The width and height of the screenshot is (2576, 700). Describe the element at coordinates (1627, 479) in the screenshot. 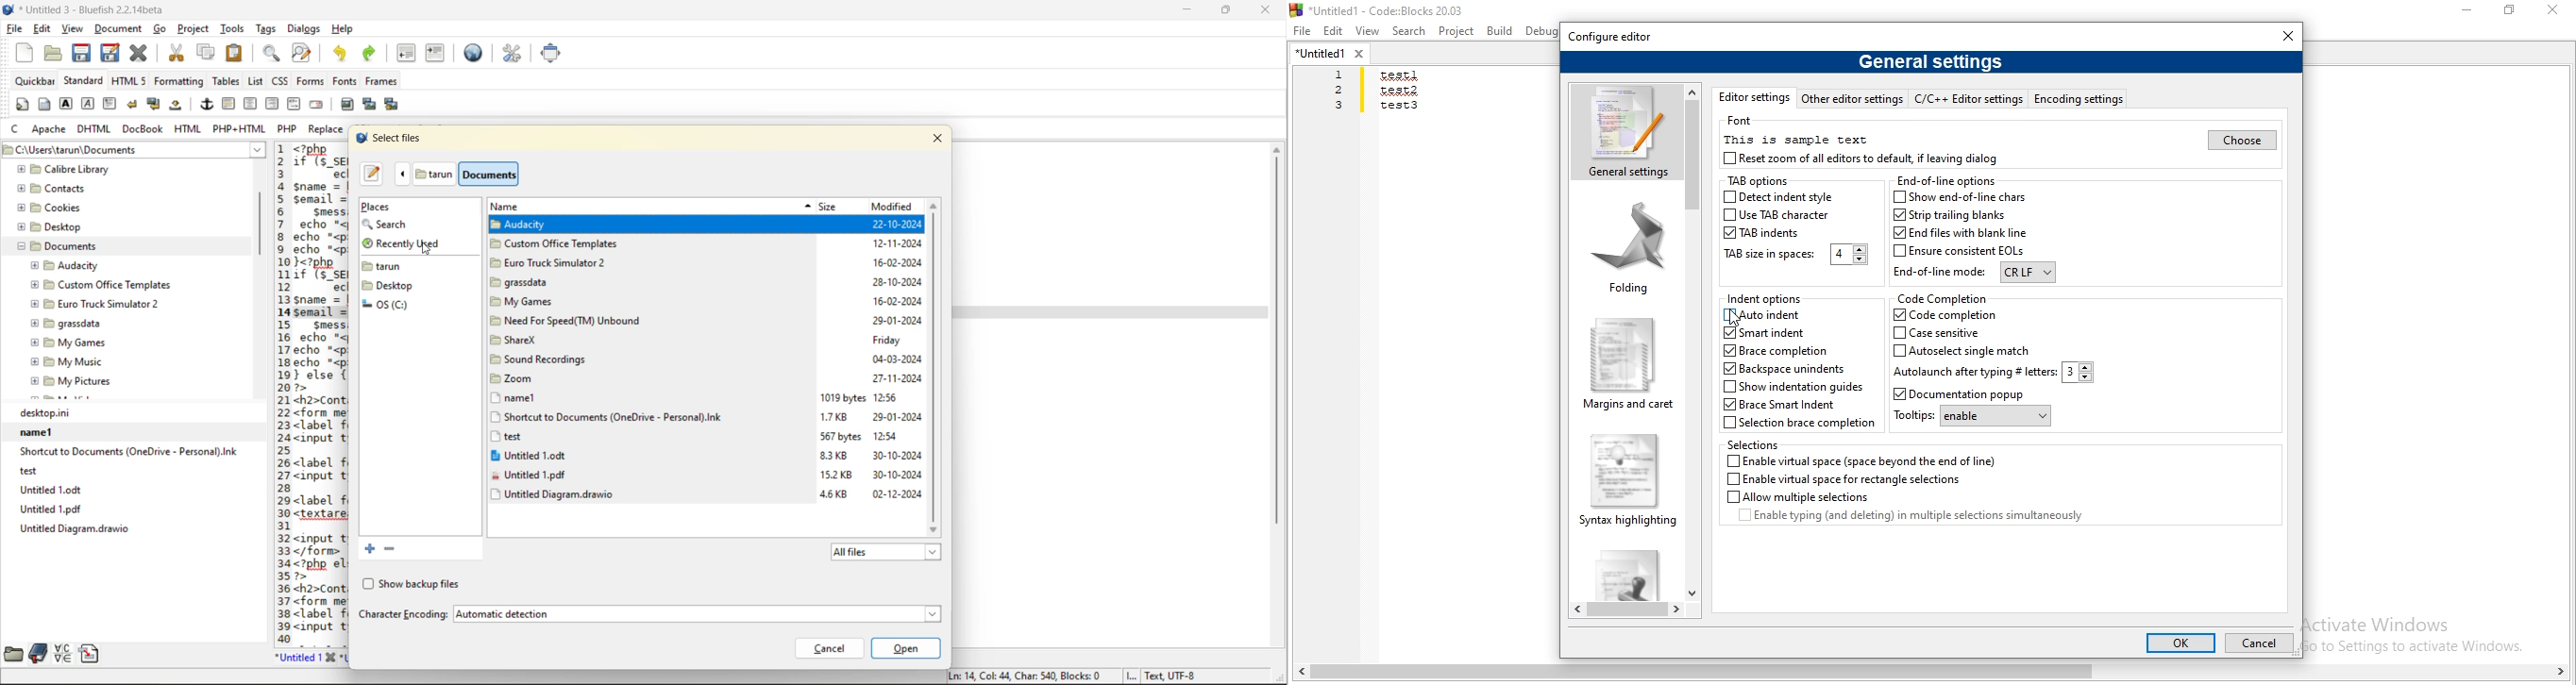

I see `syntax highlighting` at that location.